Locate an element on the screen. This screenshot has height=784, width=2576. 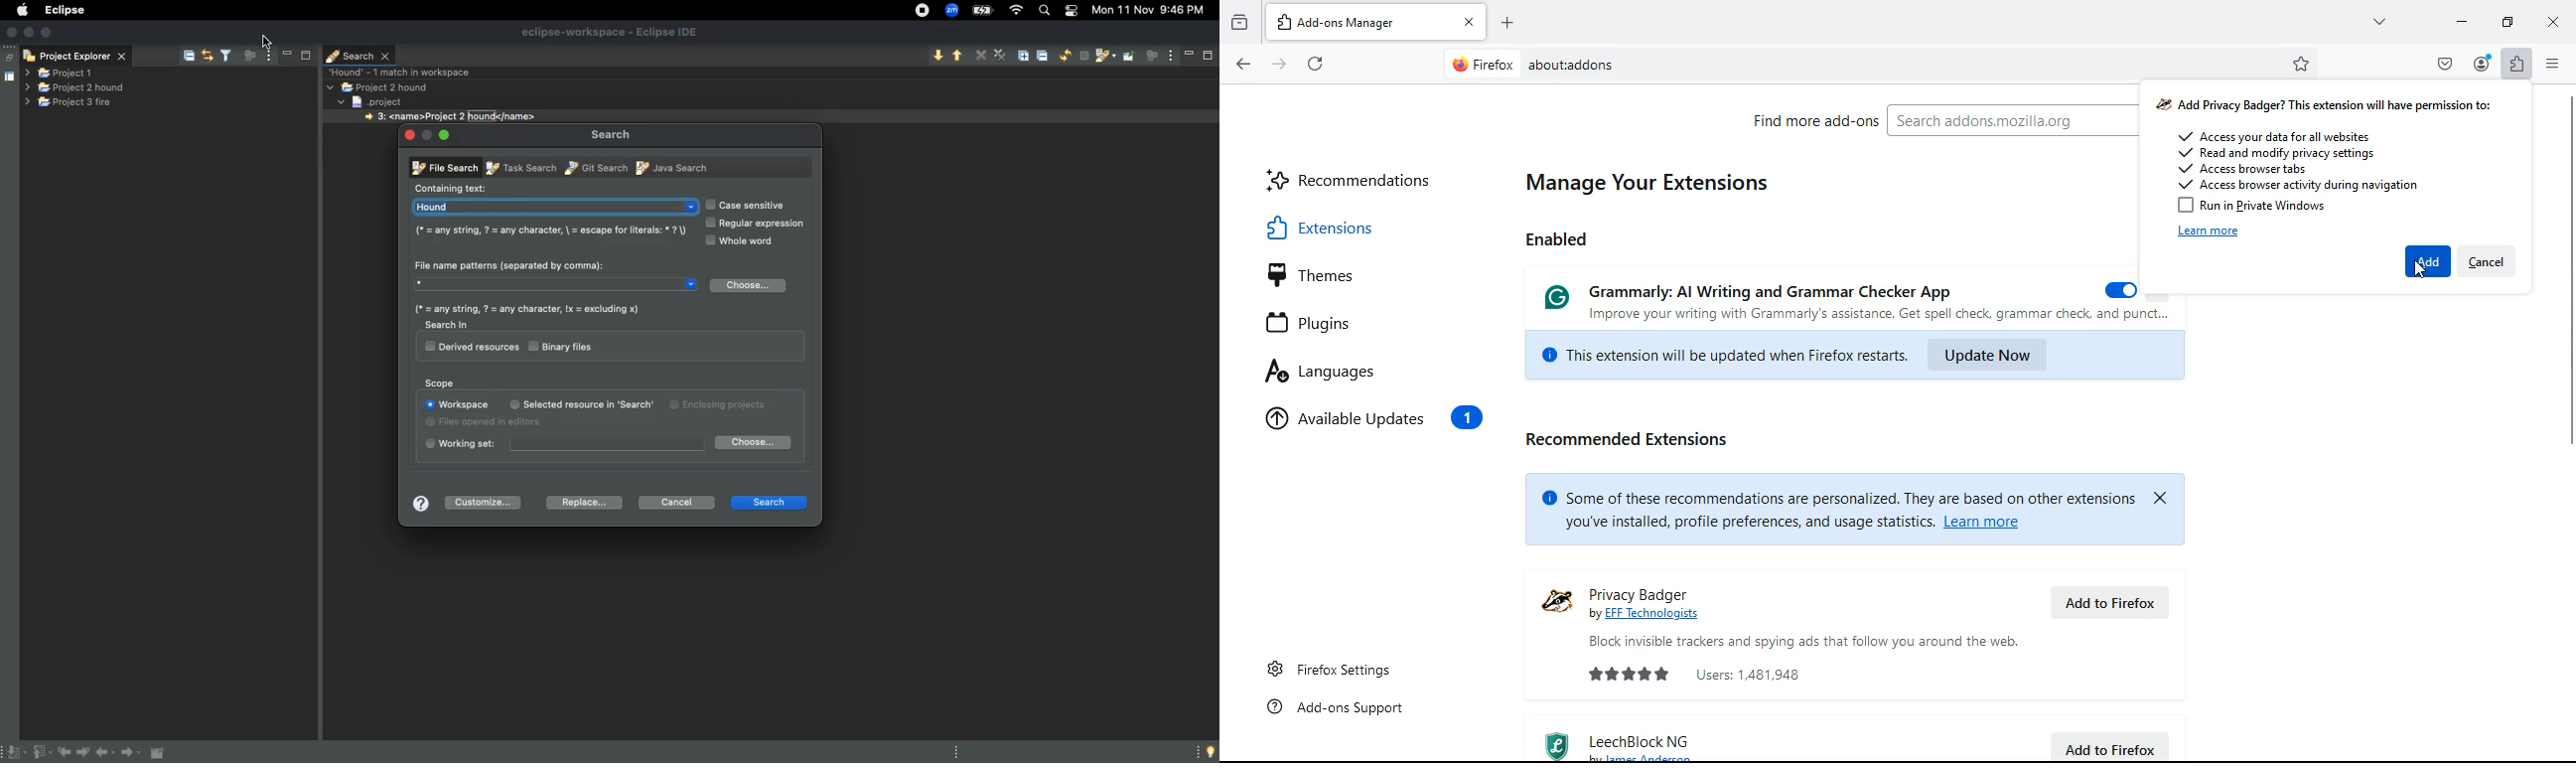
learn more is located at coordinates (2208, 233).